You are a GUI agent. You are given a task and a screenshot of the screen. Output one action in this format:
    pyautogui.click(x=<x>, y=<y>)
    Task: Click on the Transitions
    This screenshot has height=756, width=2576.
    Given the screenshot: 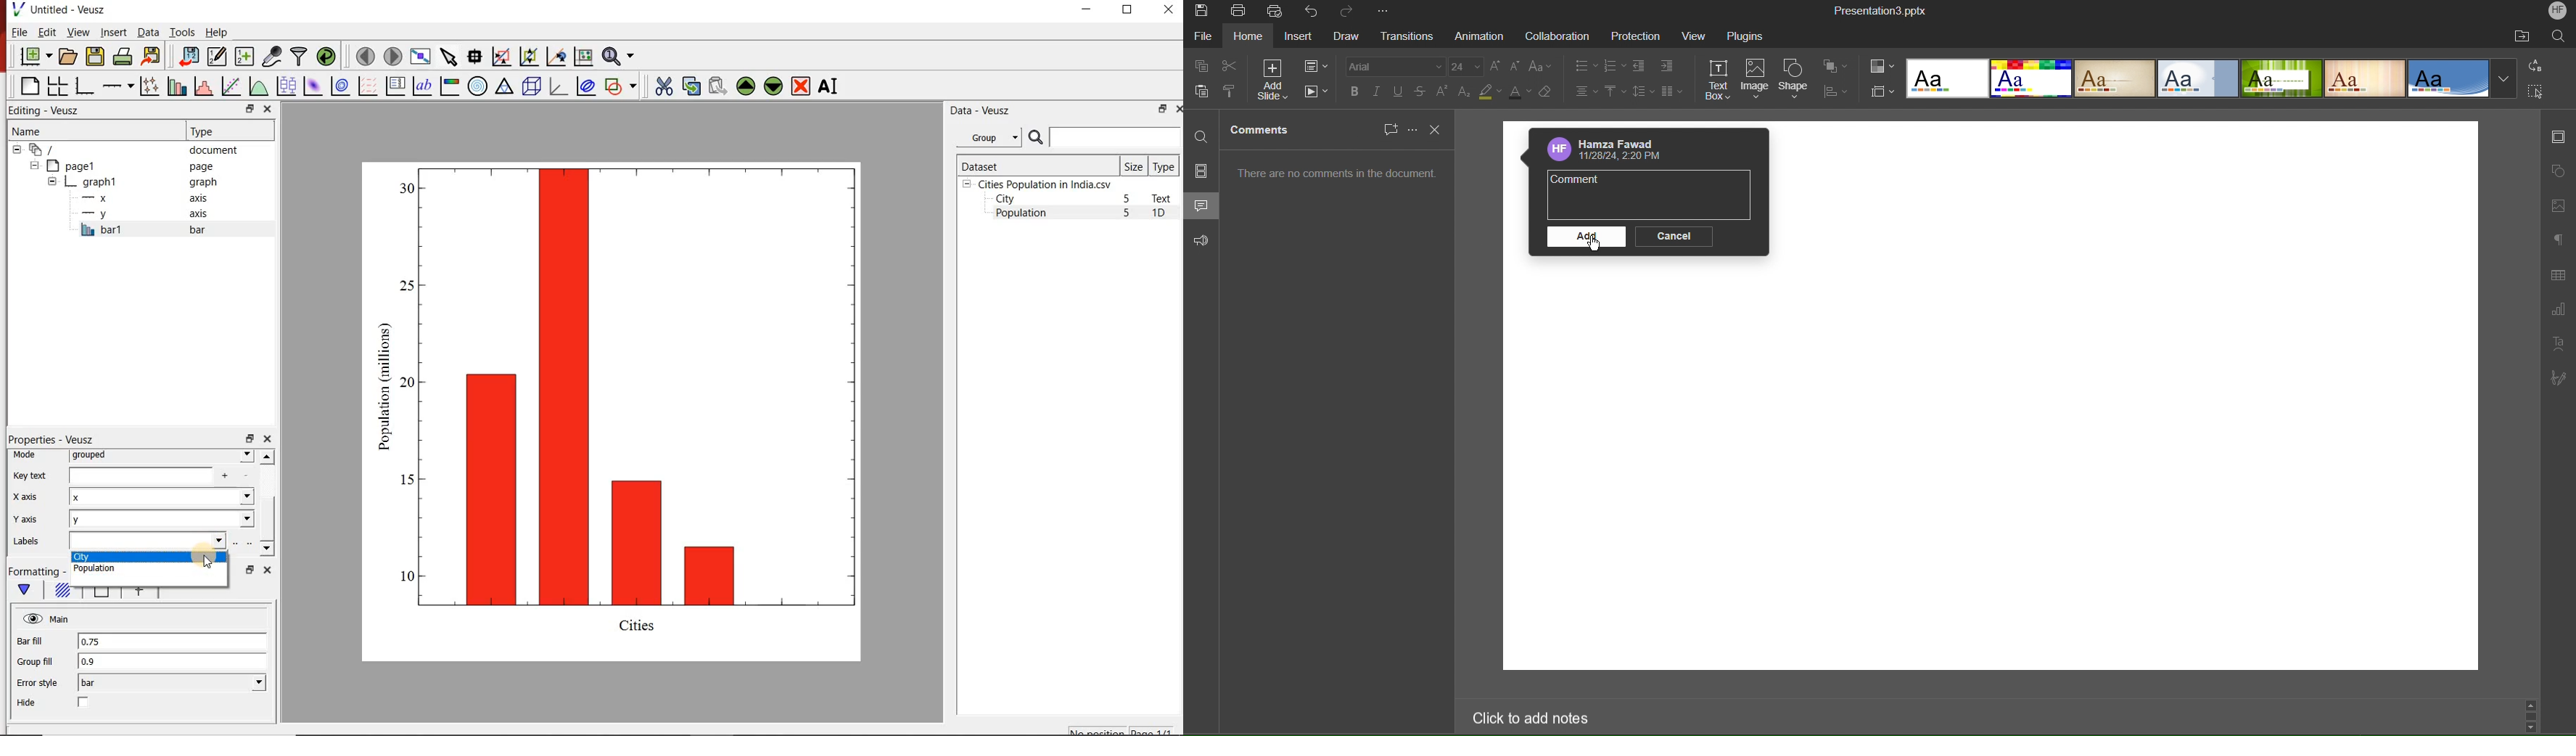 What is the action you would take?
    pyautogui.click(x=1407, y=36)
    